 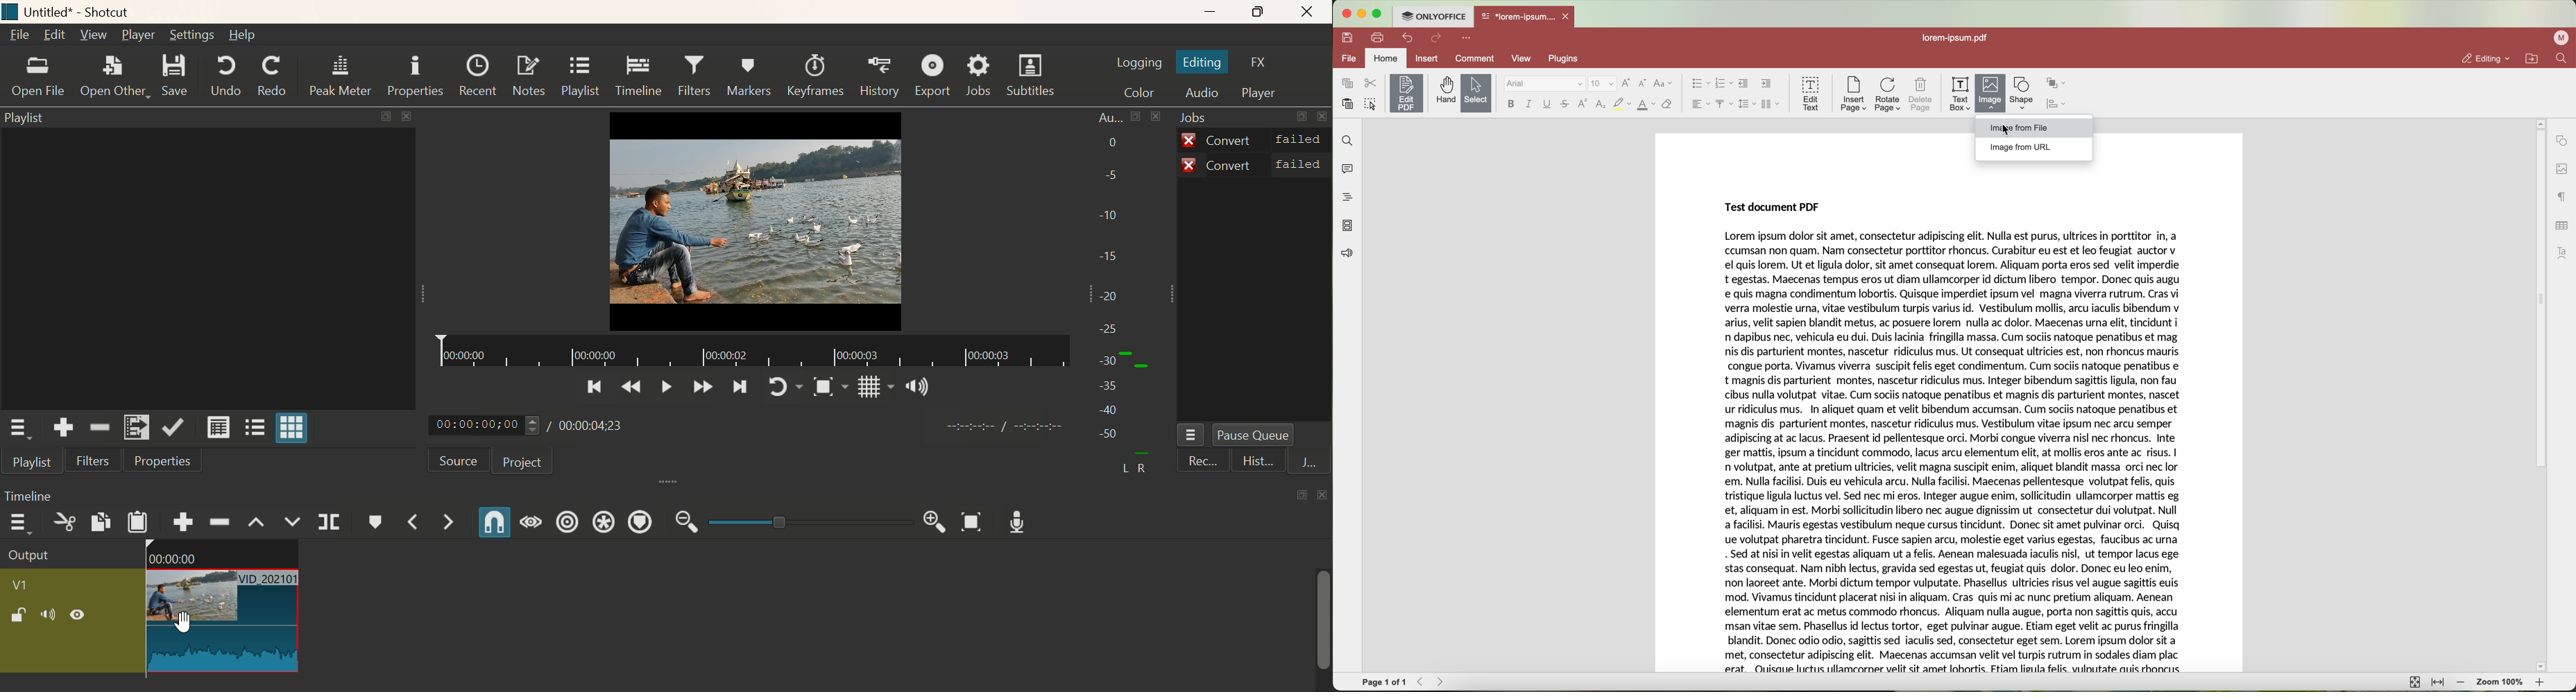 What do you see at coordinates (450, 524) in the screenshot?
I see `` at bounding box center [450, 524].